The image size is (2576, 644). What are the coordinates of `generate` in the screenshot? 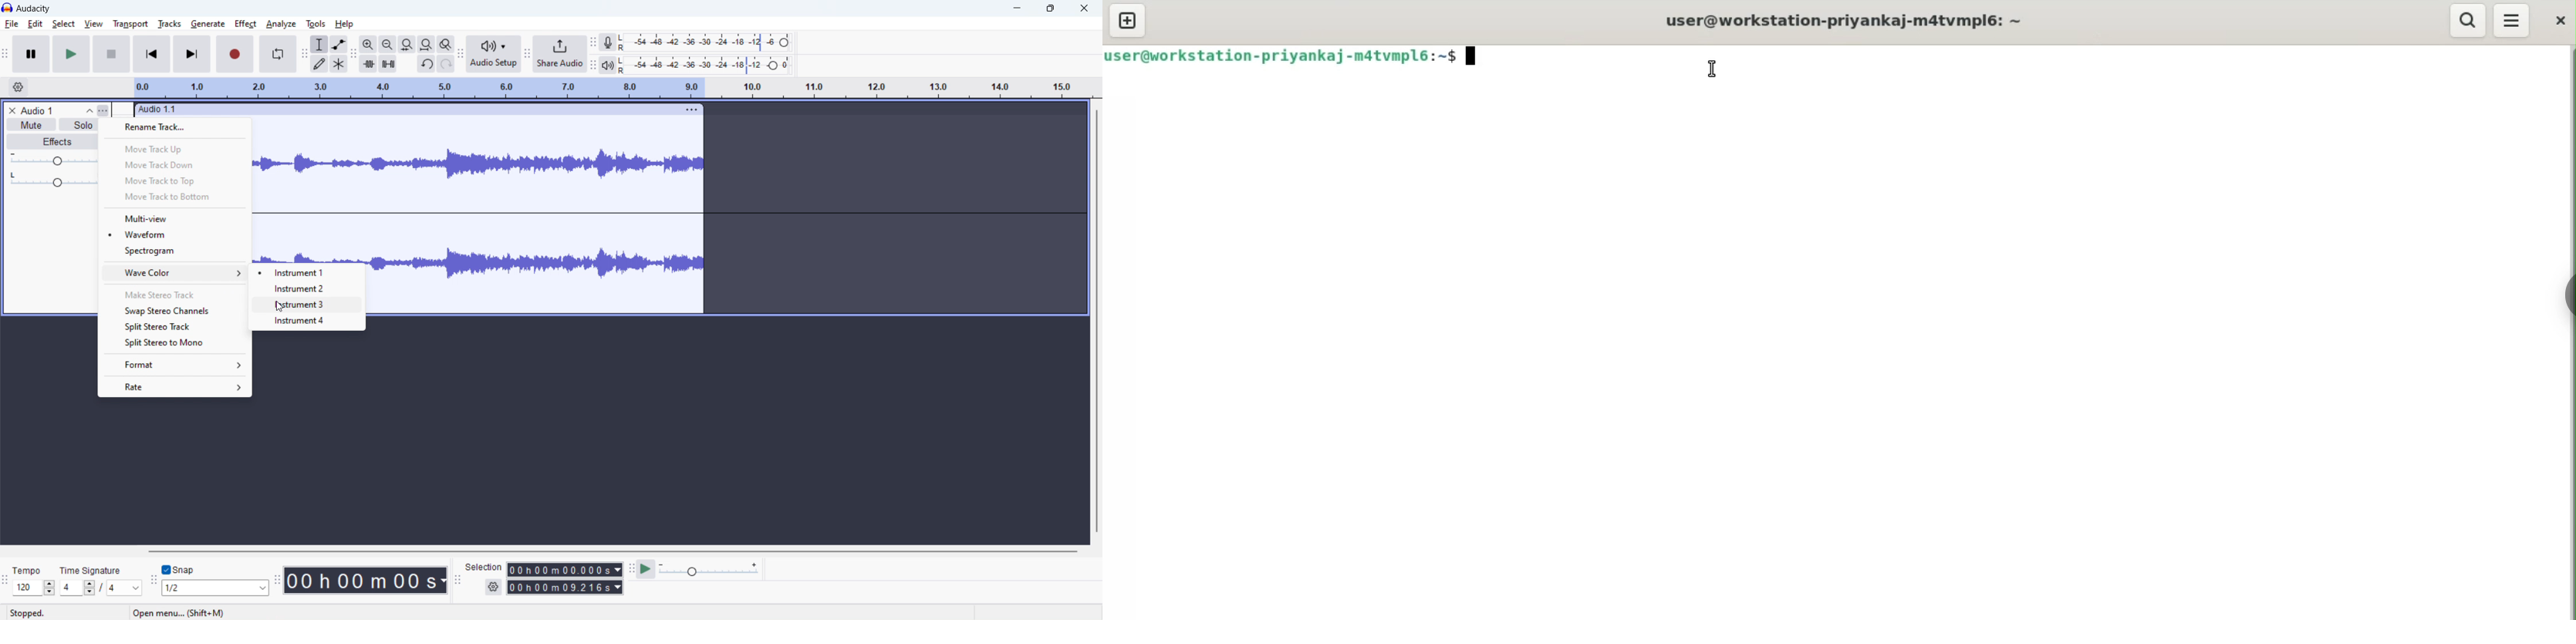 It's located at (208, 24).